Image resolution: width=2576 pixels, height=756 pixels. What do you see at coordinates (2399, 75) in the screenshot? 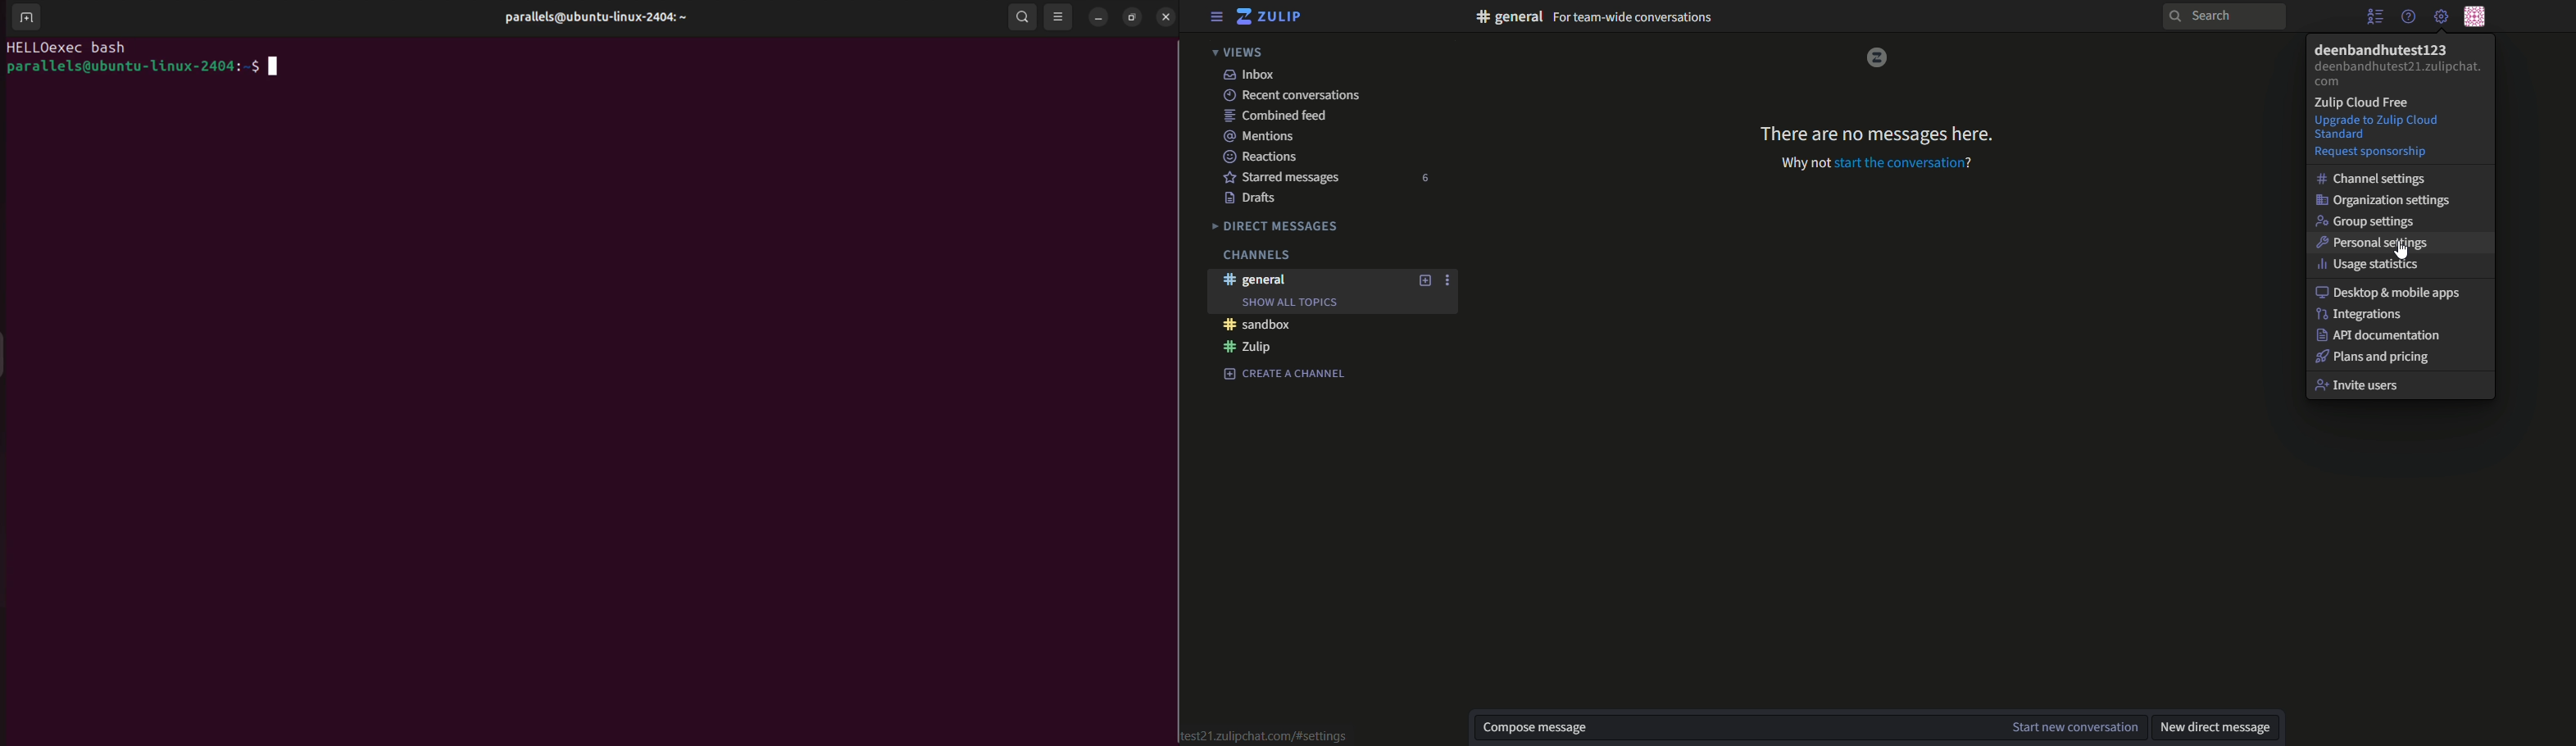
I see `Email id` at bounding box center [2399, 75].